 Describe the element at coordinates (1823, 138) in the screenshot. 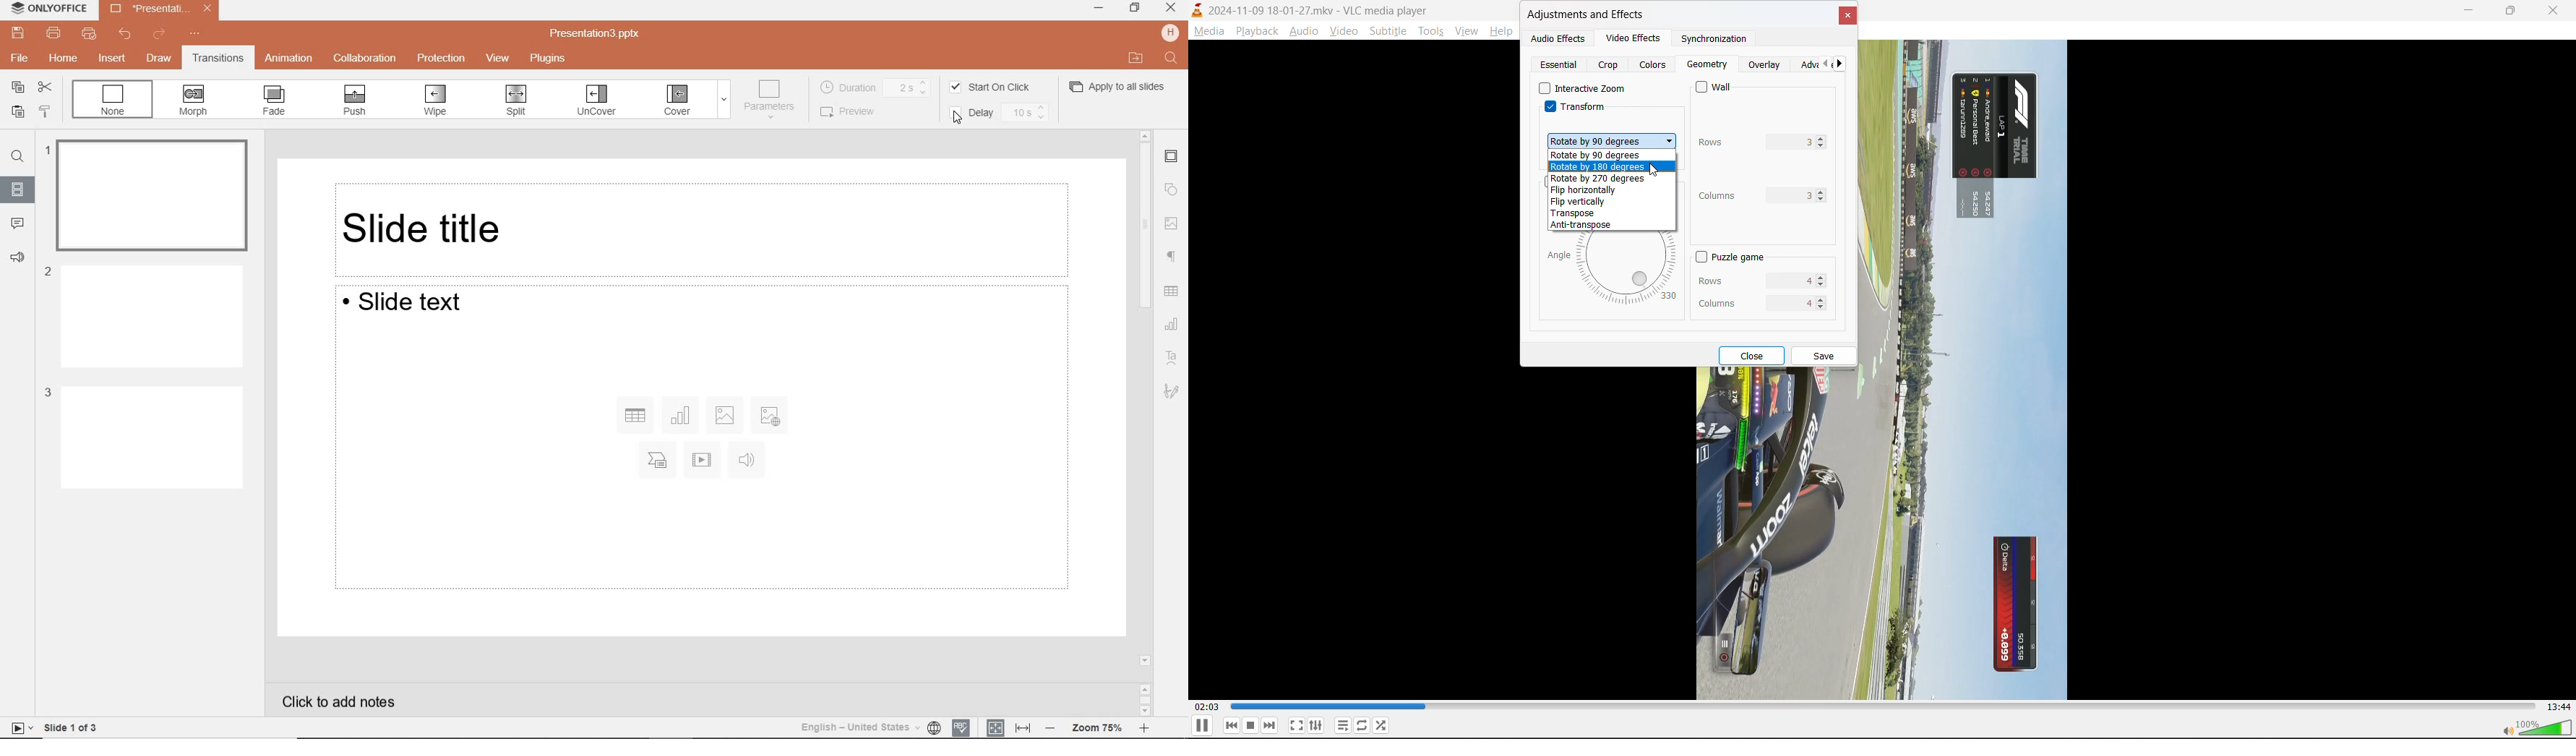

I see `Increase` at that location.